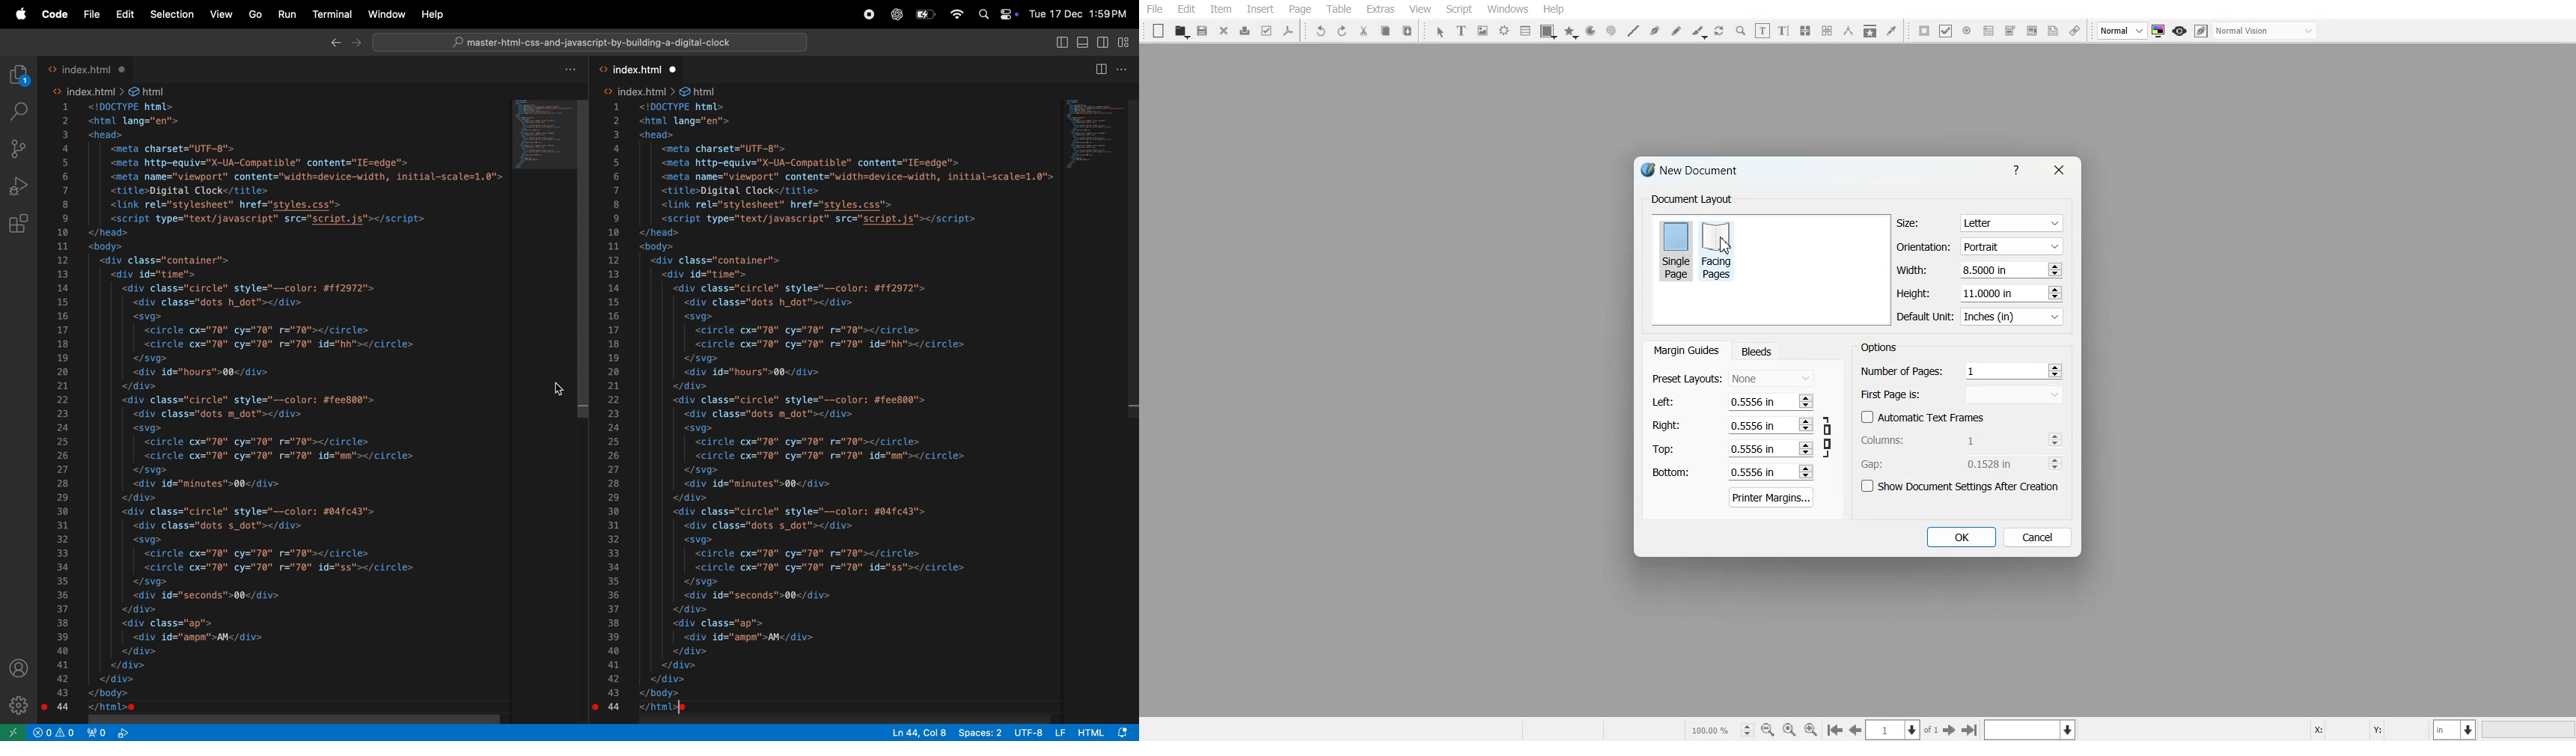 This screenshot has width=2576, height=756. Describe the element at coordinates (2012, 317) in the screenshot. I see `Inches` at that location.